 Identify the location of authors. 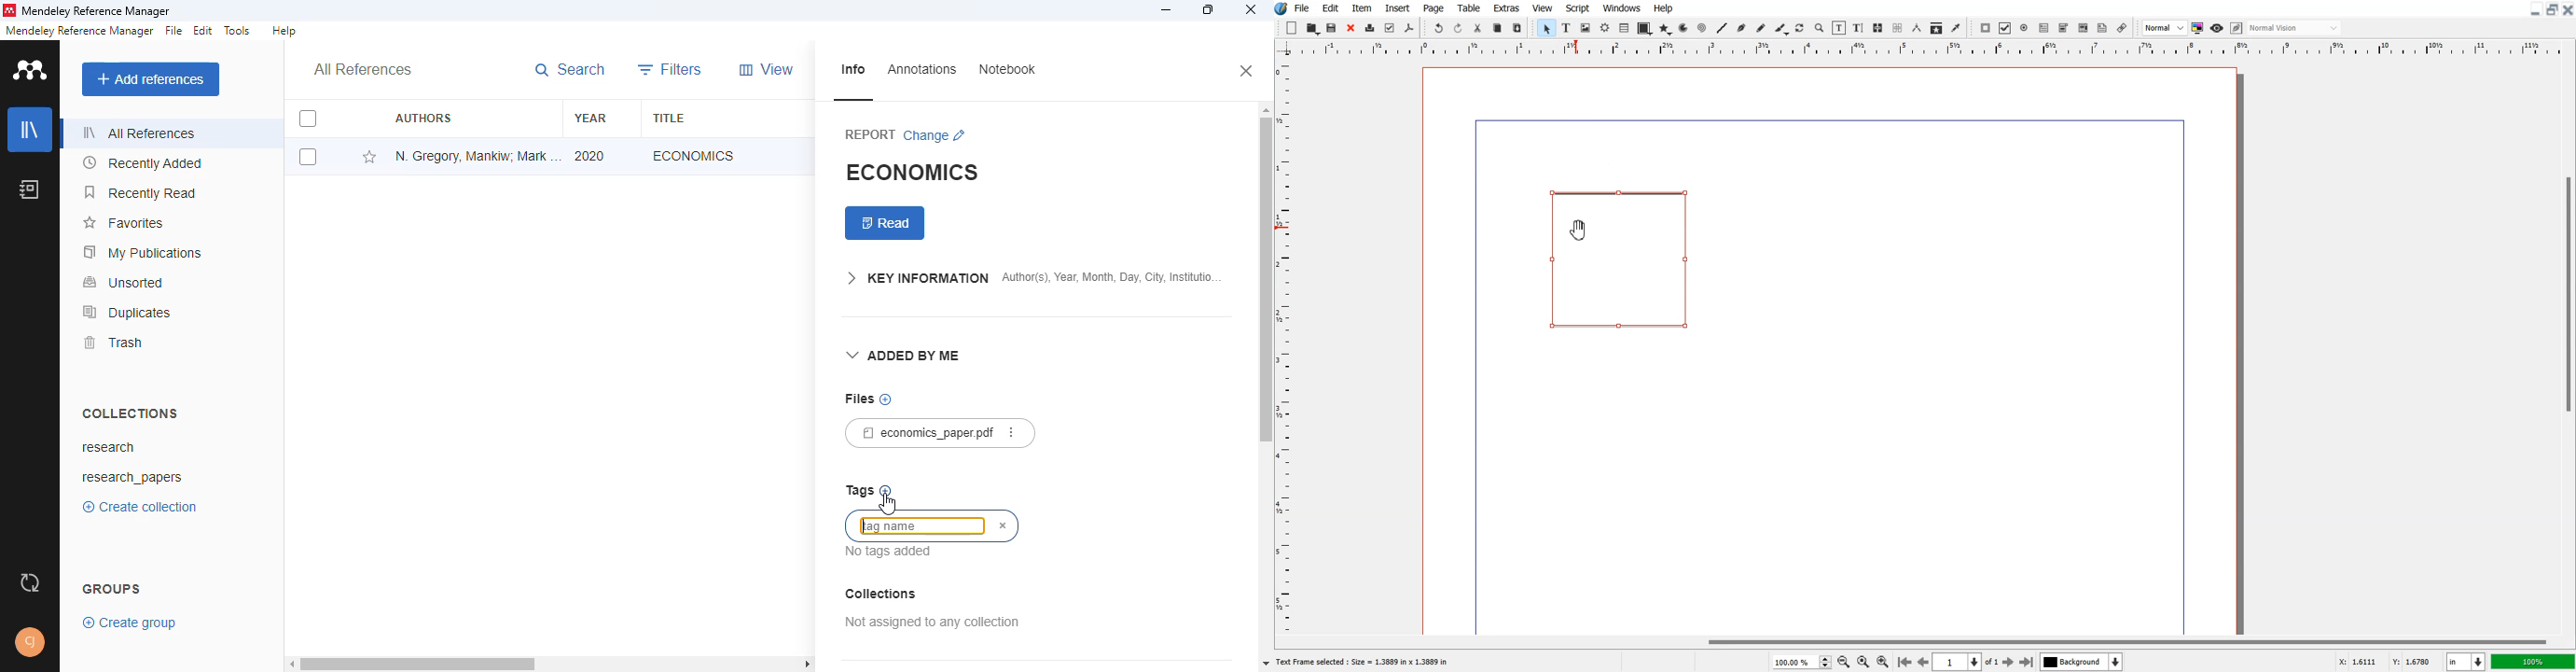
(423, 117).